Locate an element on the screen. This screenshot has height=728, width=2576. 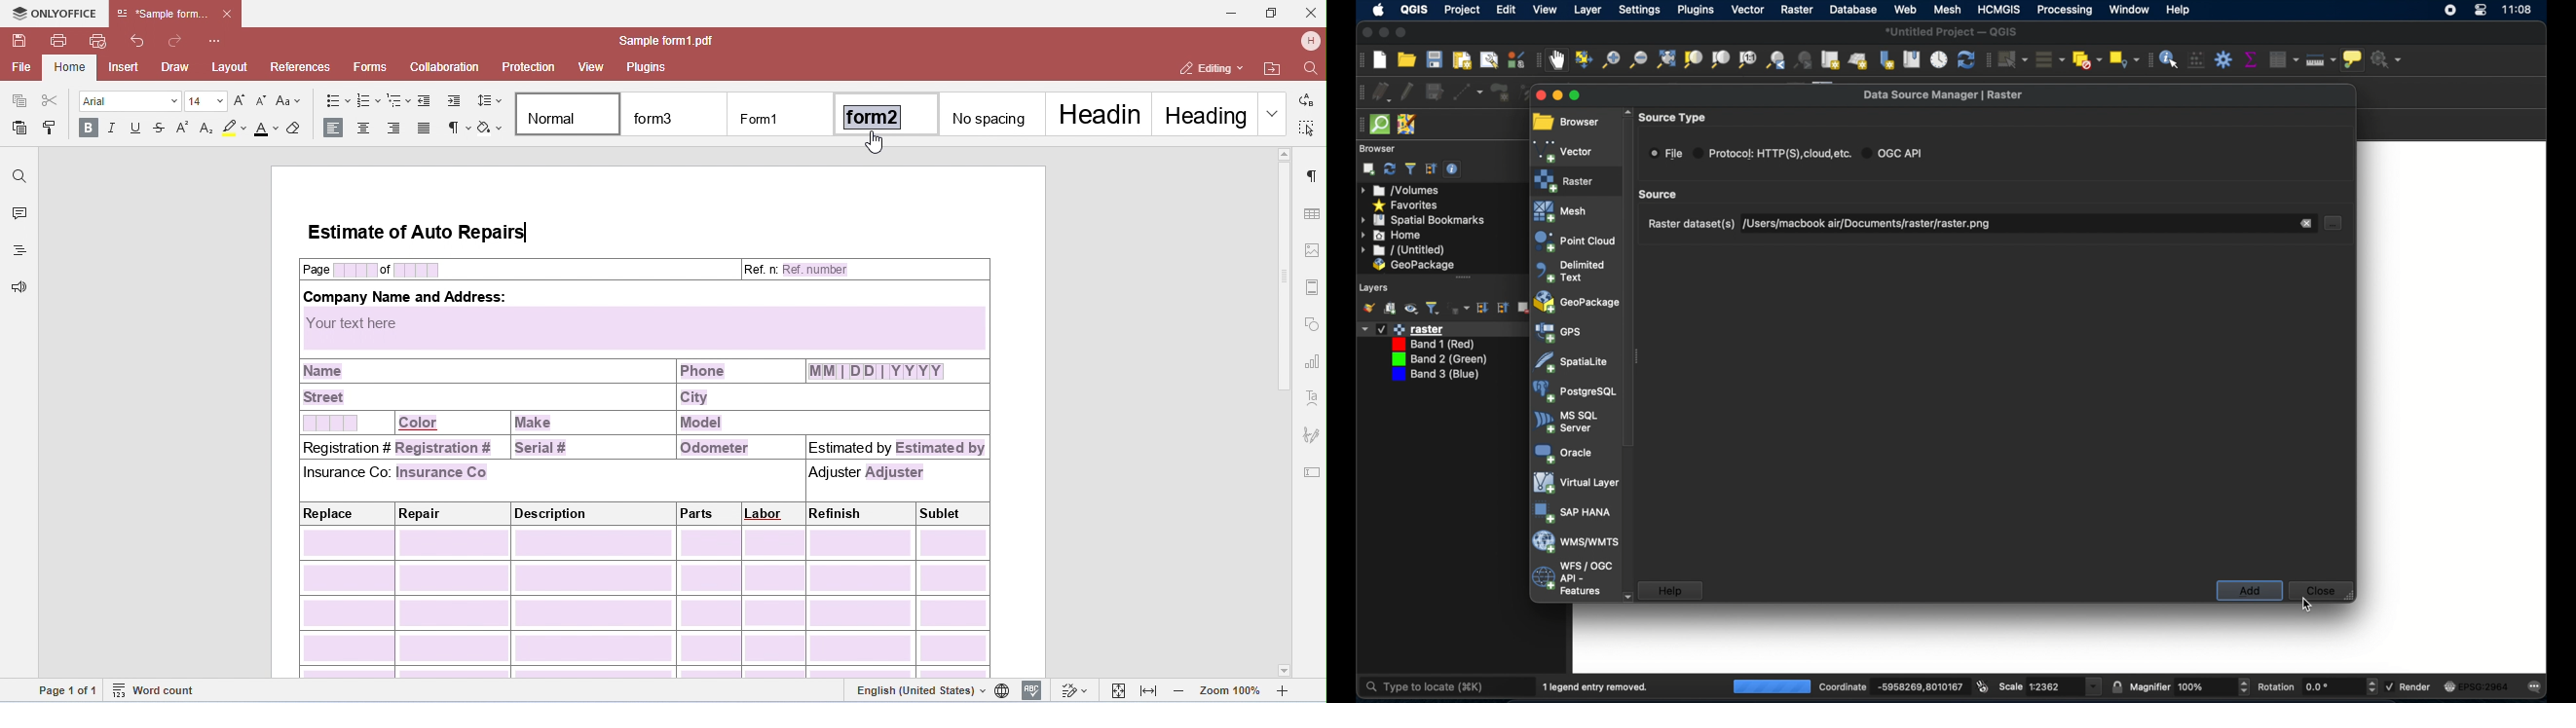
help is located at coordinates (2180, 10).